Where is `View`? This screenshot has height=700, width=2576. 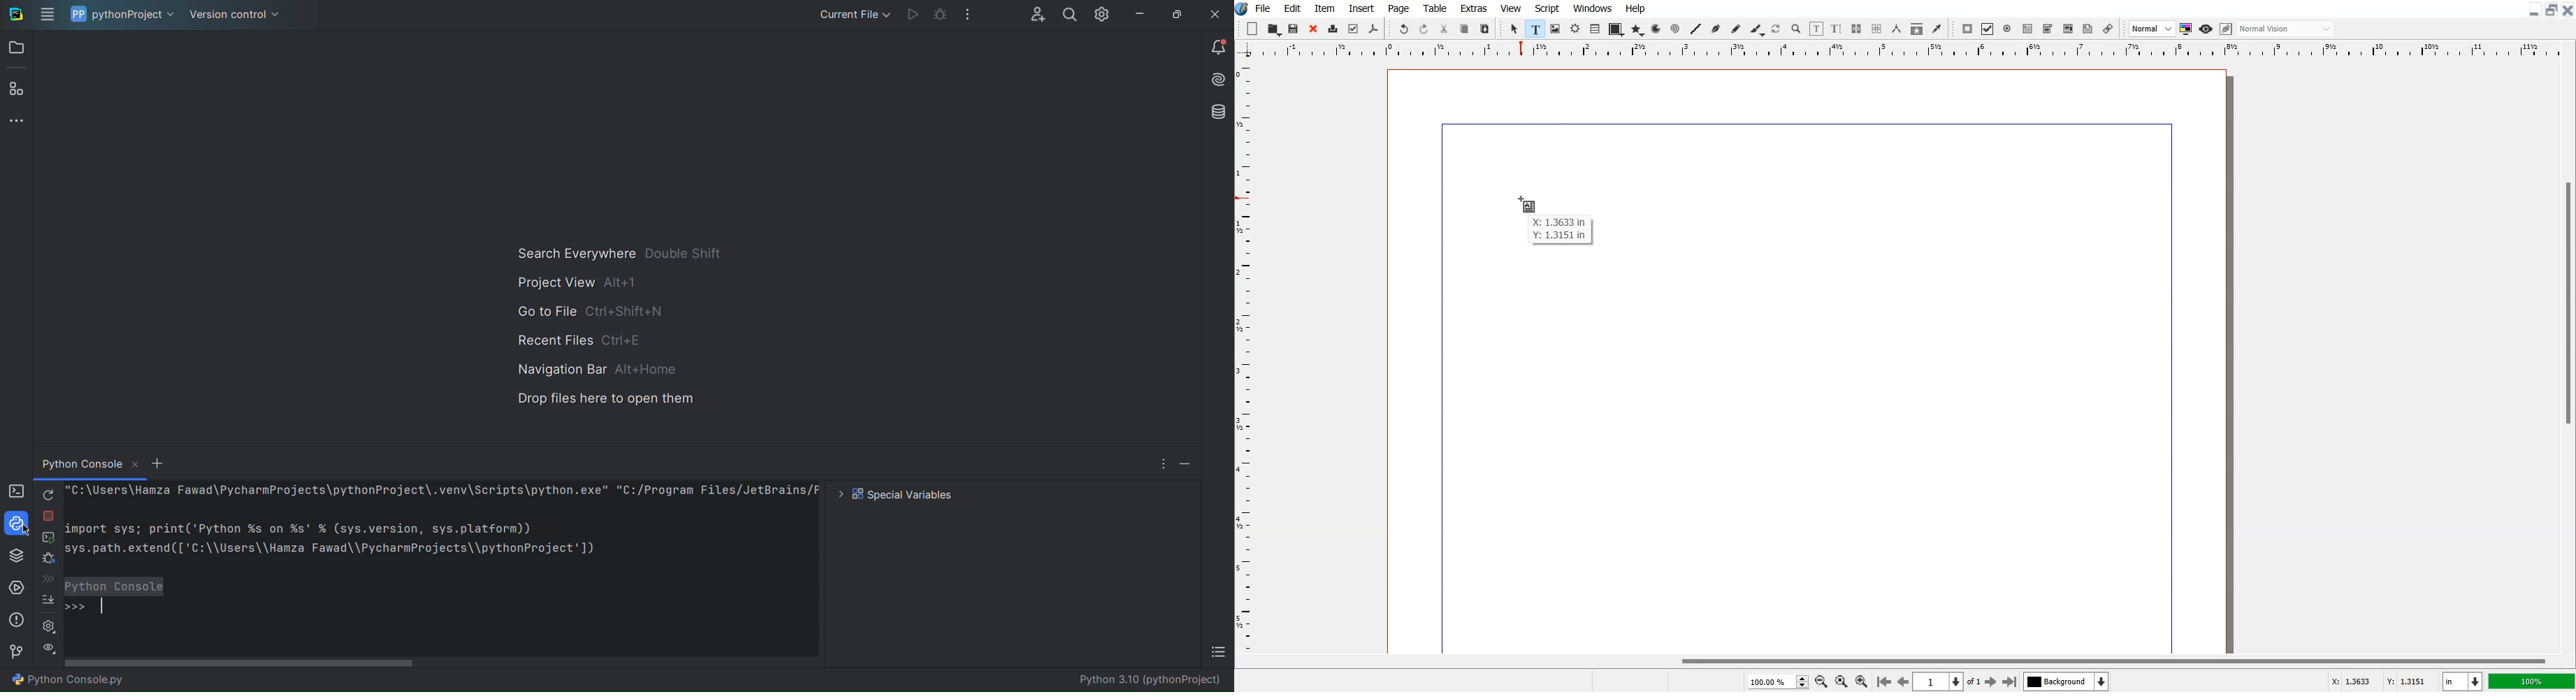
View is located at coordinates (1512, 8).